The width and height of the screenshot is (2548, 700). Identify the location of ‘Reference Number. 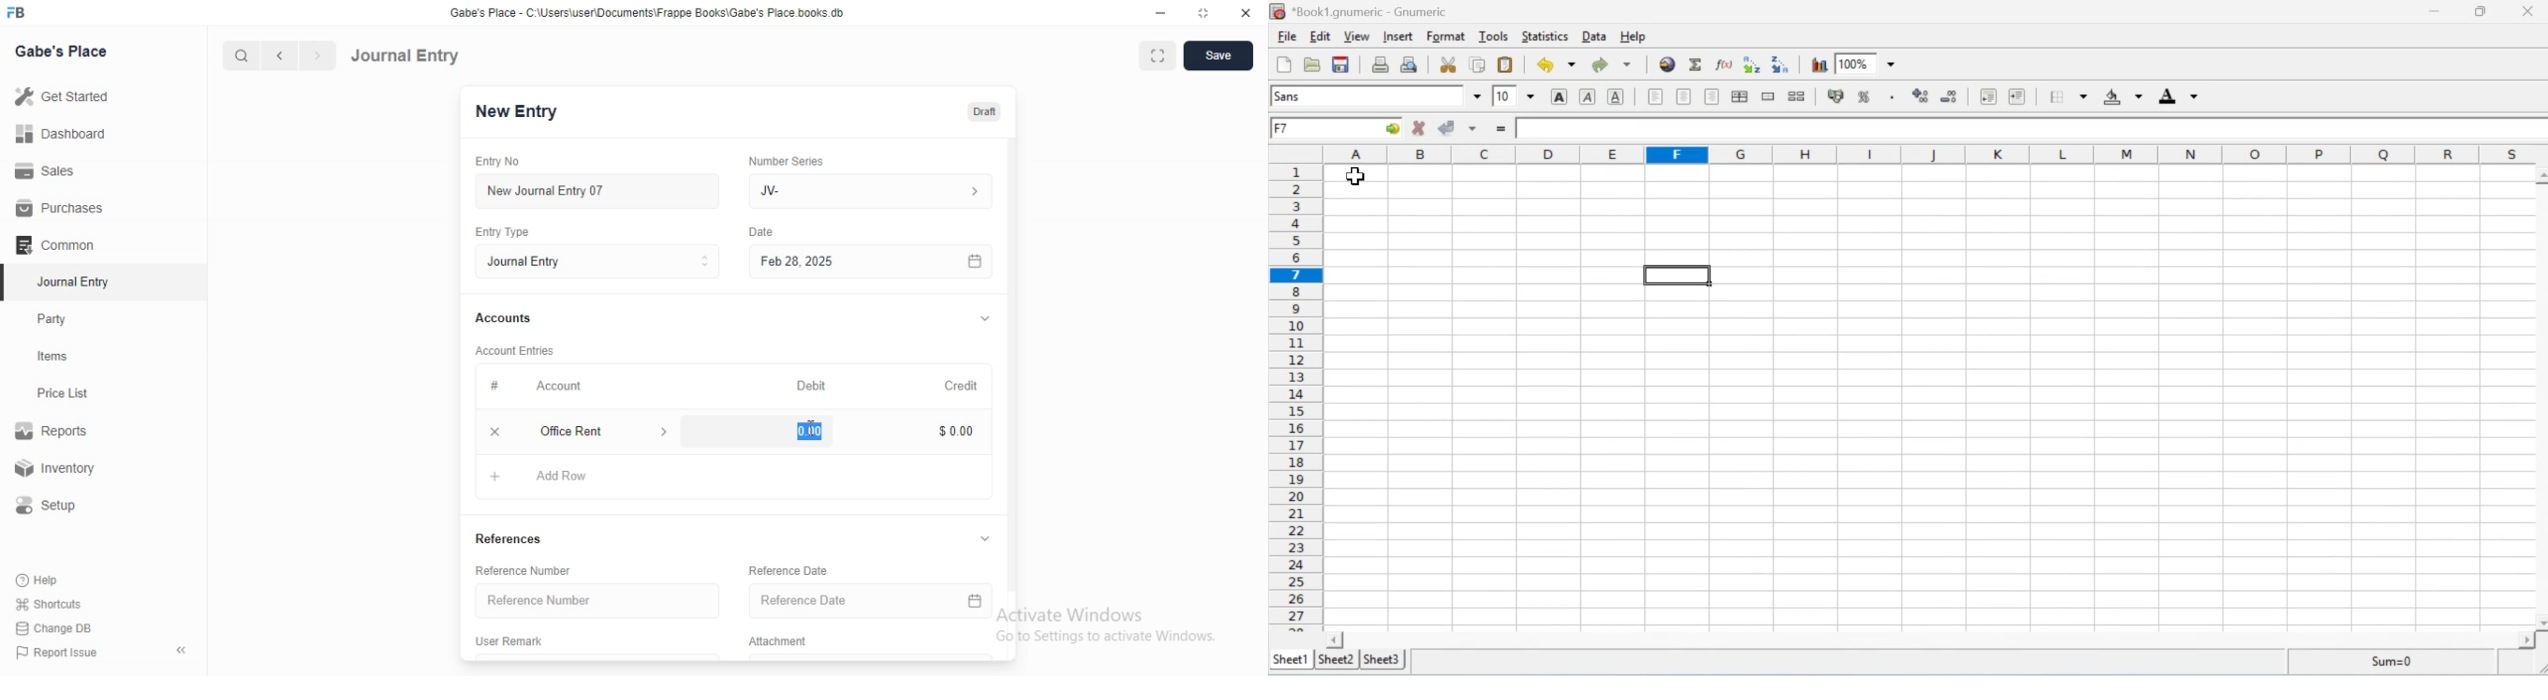
(524, 570).